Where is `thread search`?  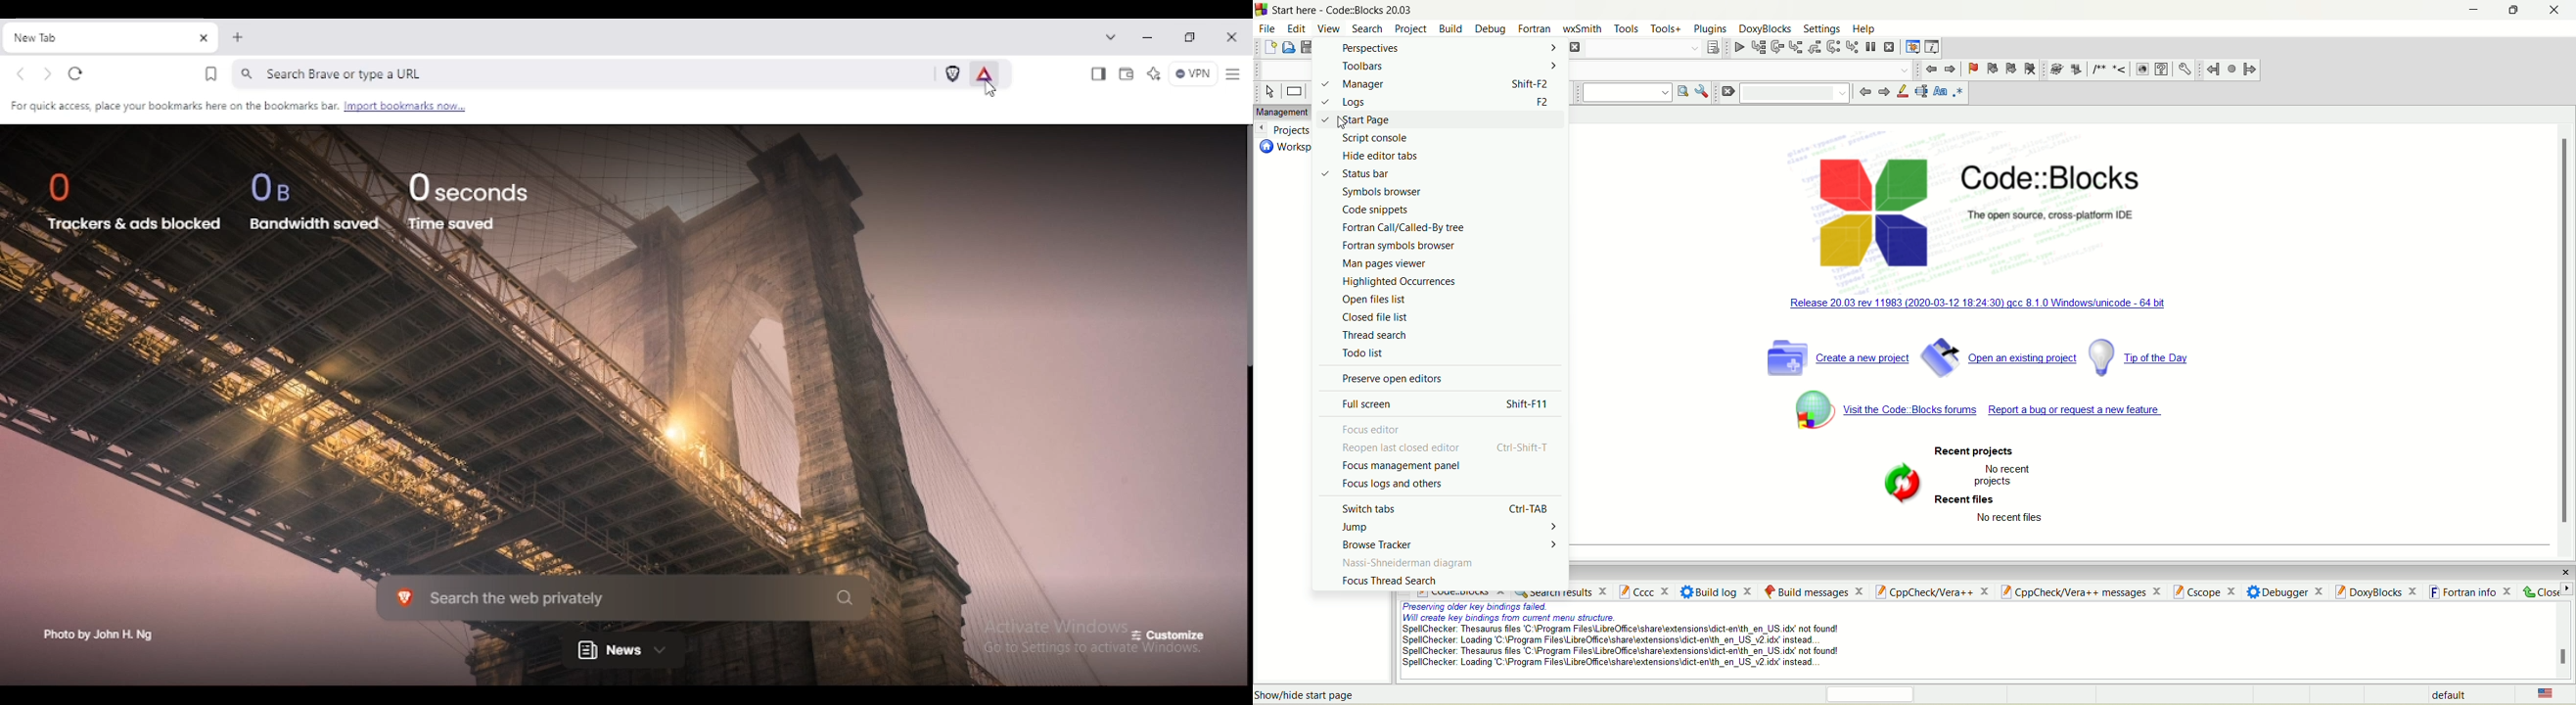
thread search is located at coordinates (1374, 335).